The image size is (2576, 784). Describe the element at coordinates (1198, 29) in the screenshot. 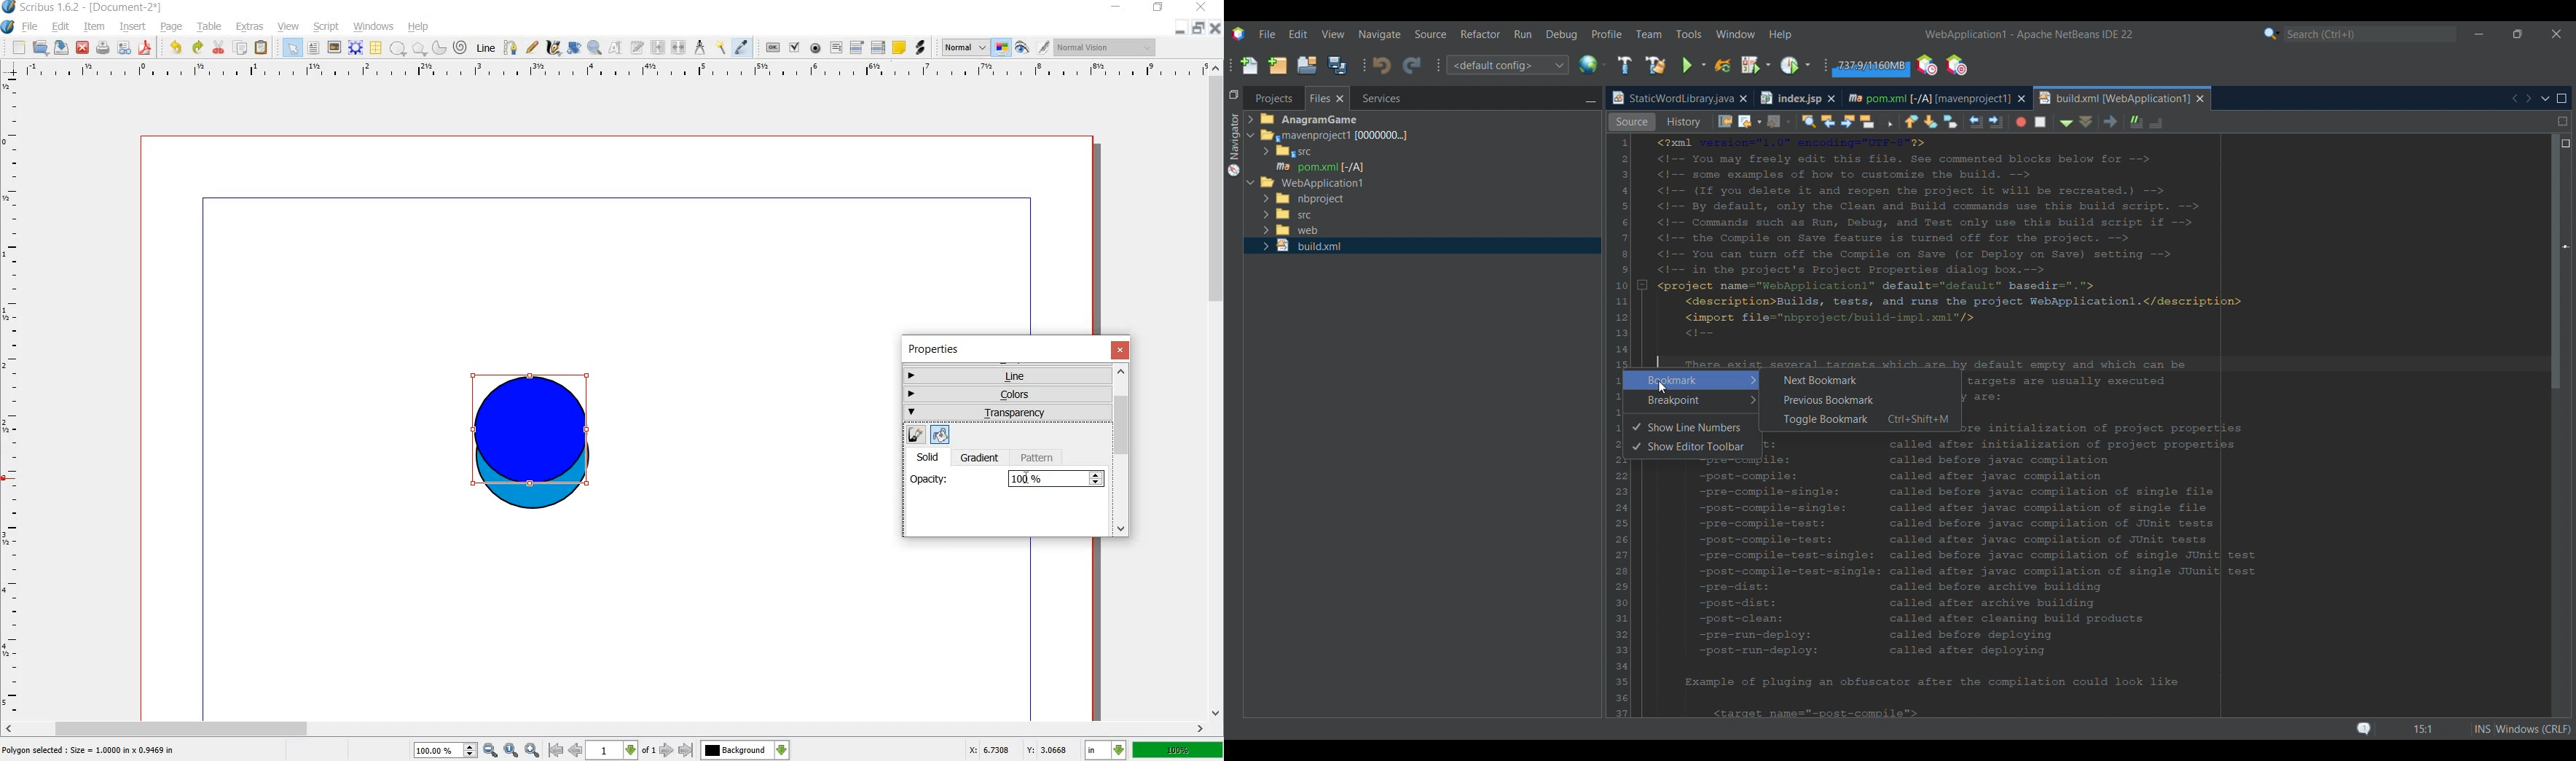

I see `restore` at that location.